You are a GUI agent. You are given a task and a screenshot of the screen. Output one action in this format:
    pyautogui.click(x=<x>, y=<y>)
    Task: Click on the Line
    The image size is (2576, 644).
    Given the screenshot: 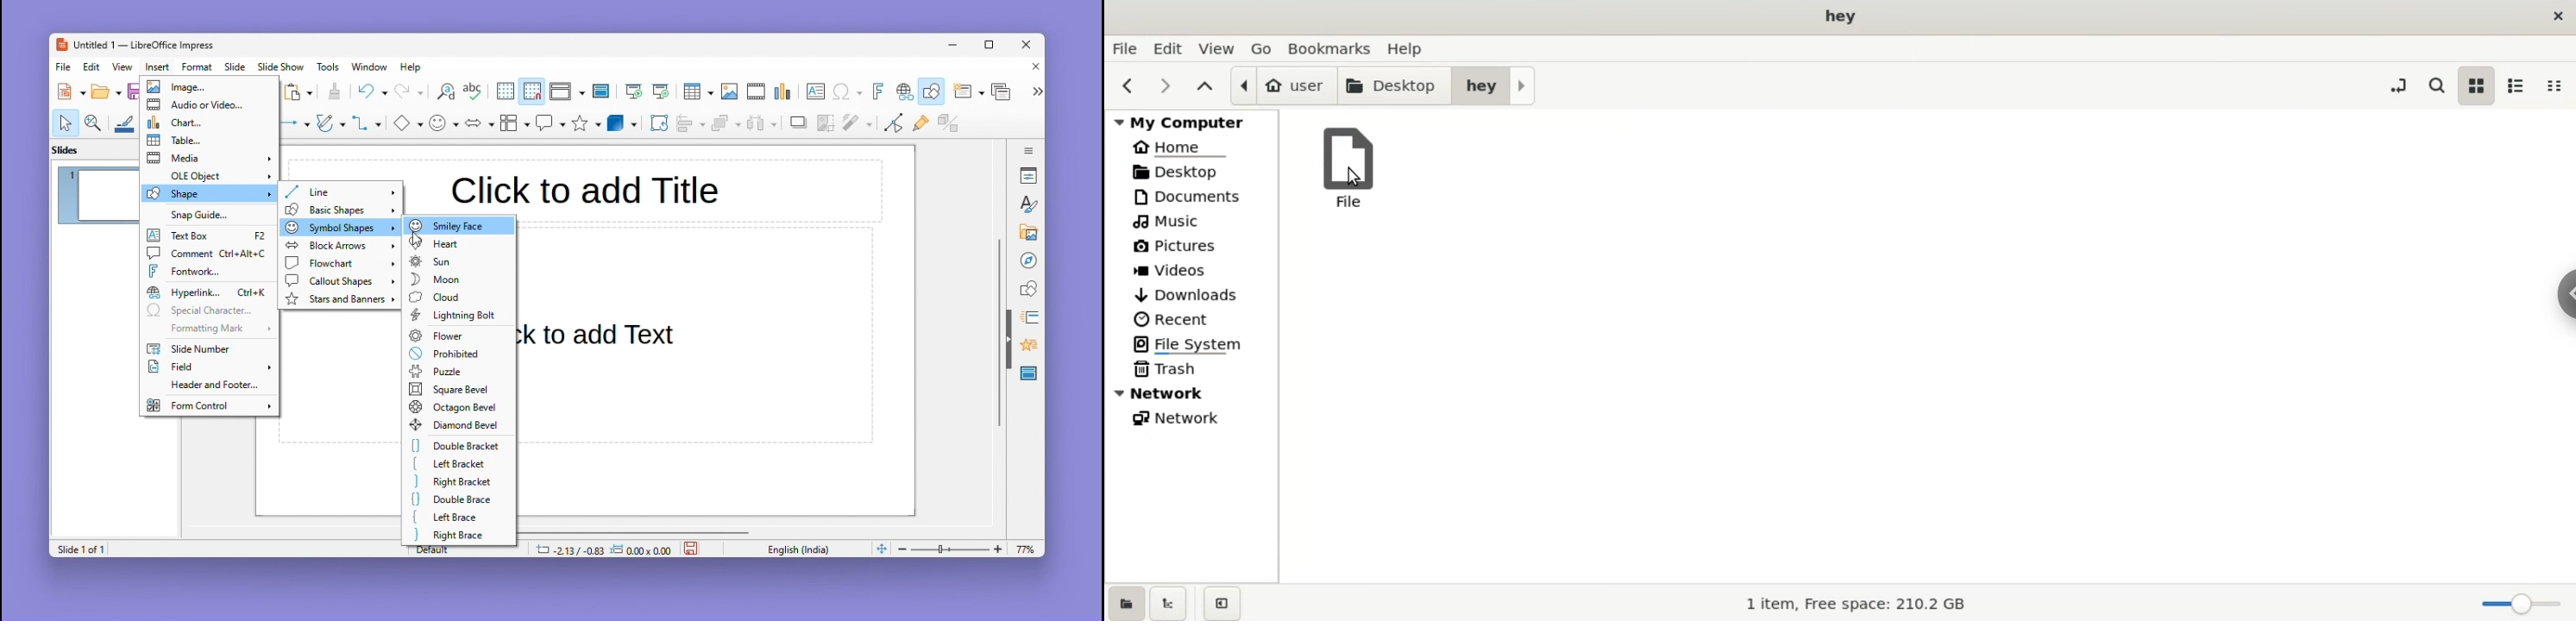 What is the action you would take?
    pyautogui.click(x=340, y=191)
    